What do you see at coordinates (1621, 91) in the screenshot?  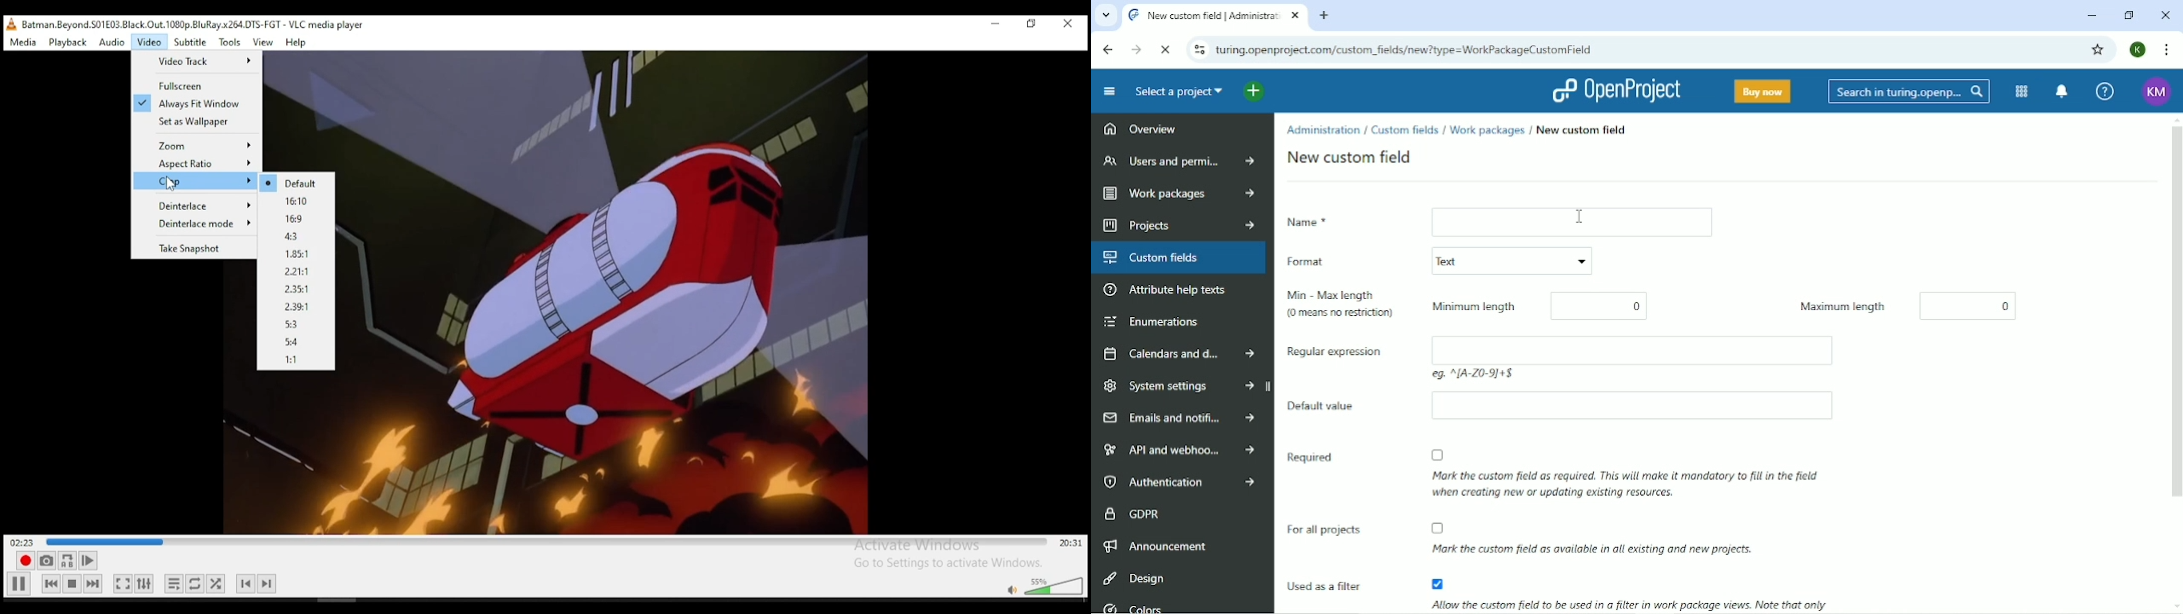 I see `OpenProject` at bounding box center [1621, 91].